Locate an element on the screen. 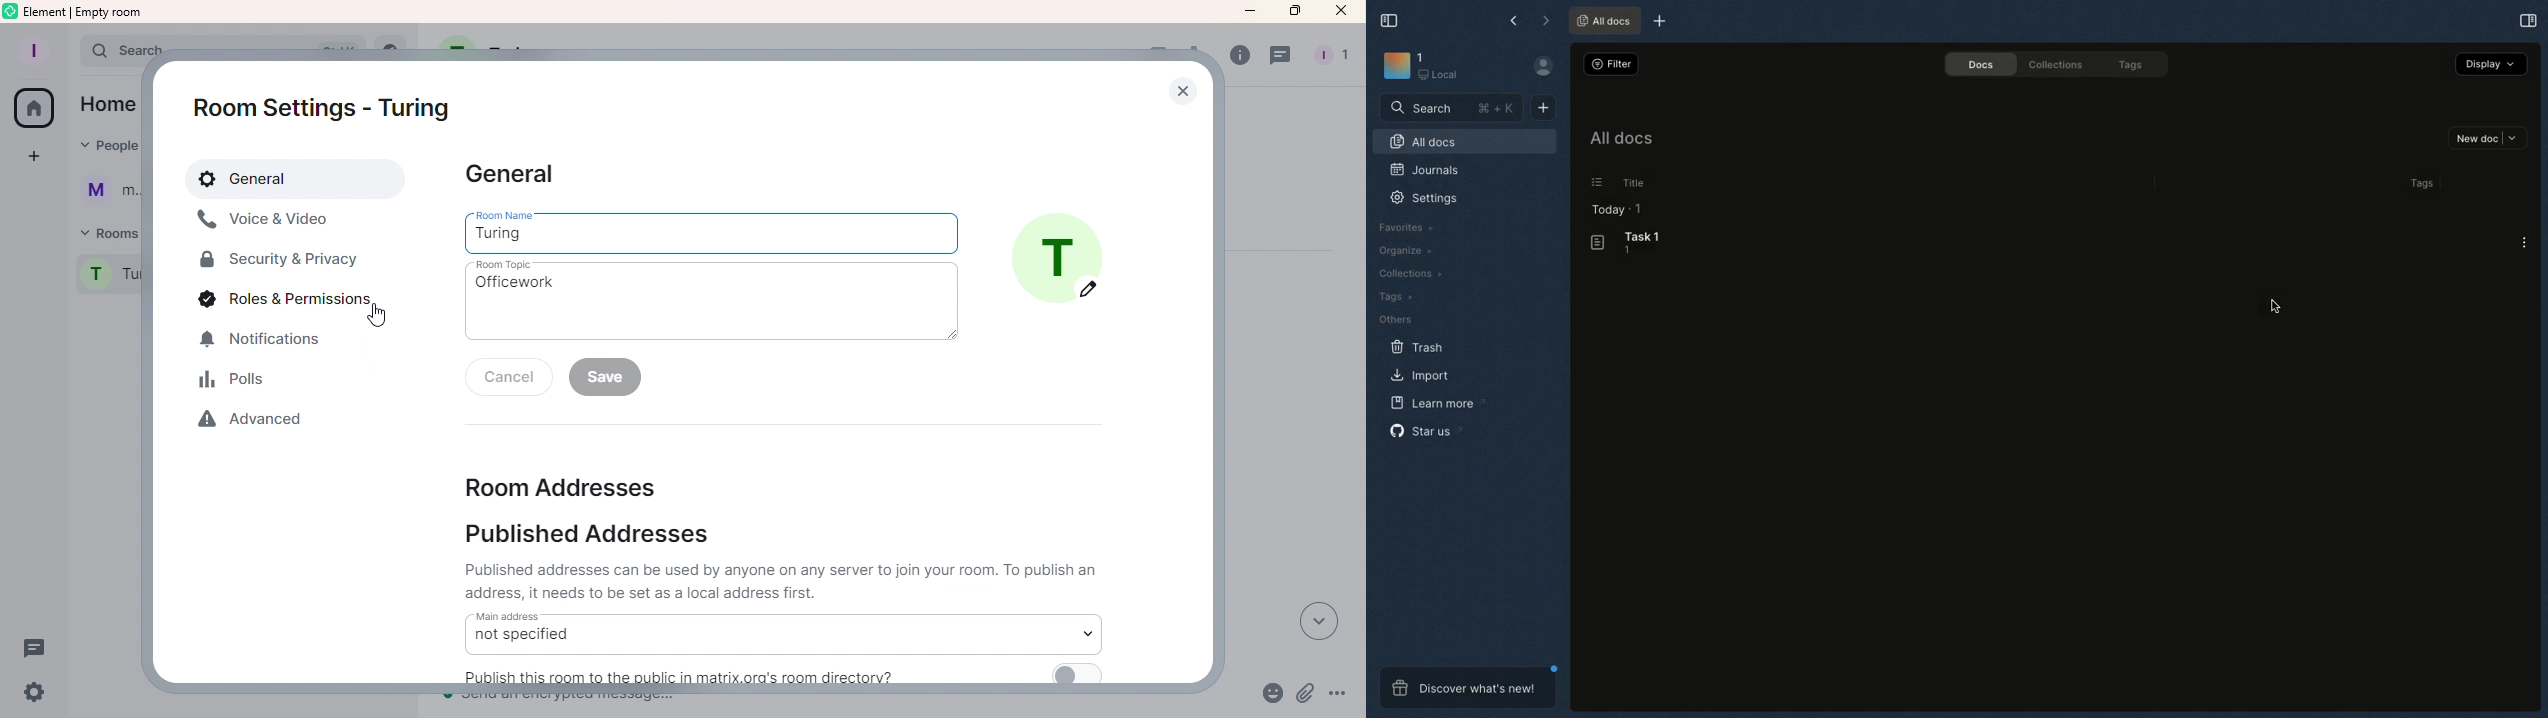  Settings is located at coordinates (1421, 197).